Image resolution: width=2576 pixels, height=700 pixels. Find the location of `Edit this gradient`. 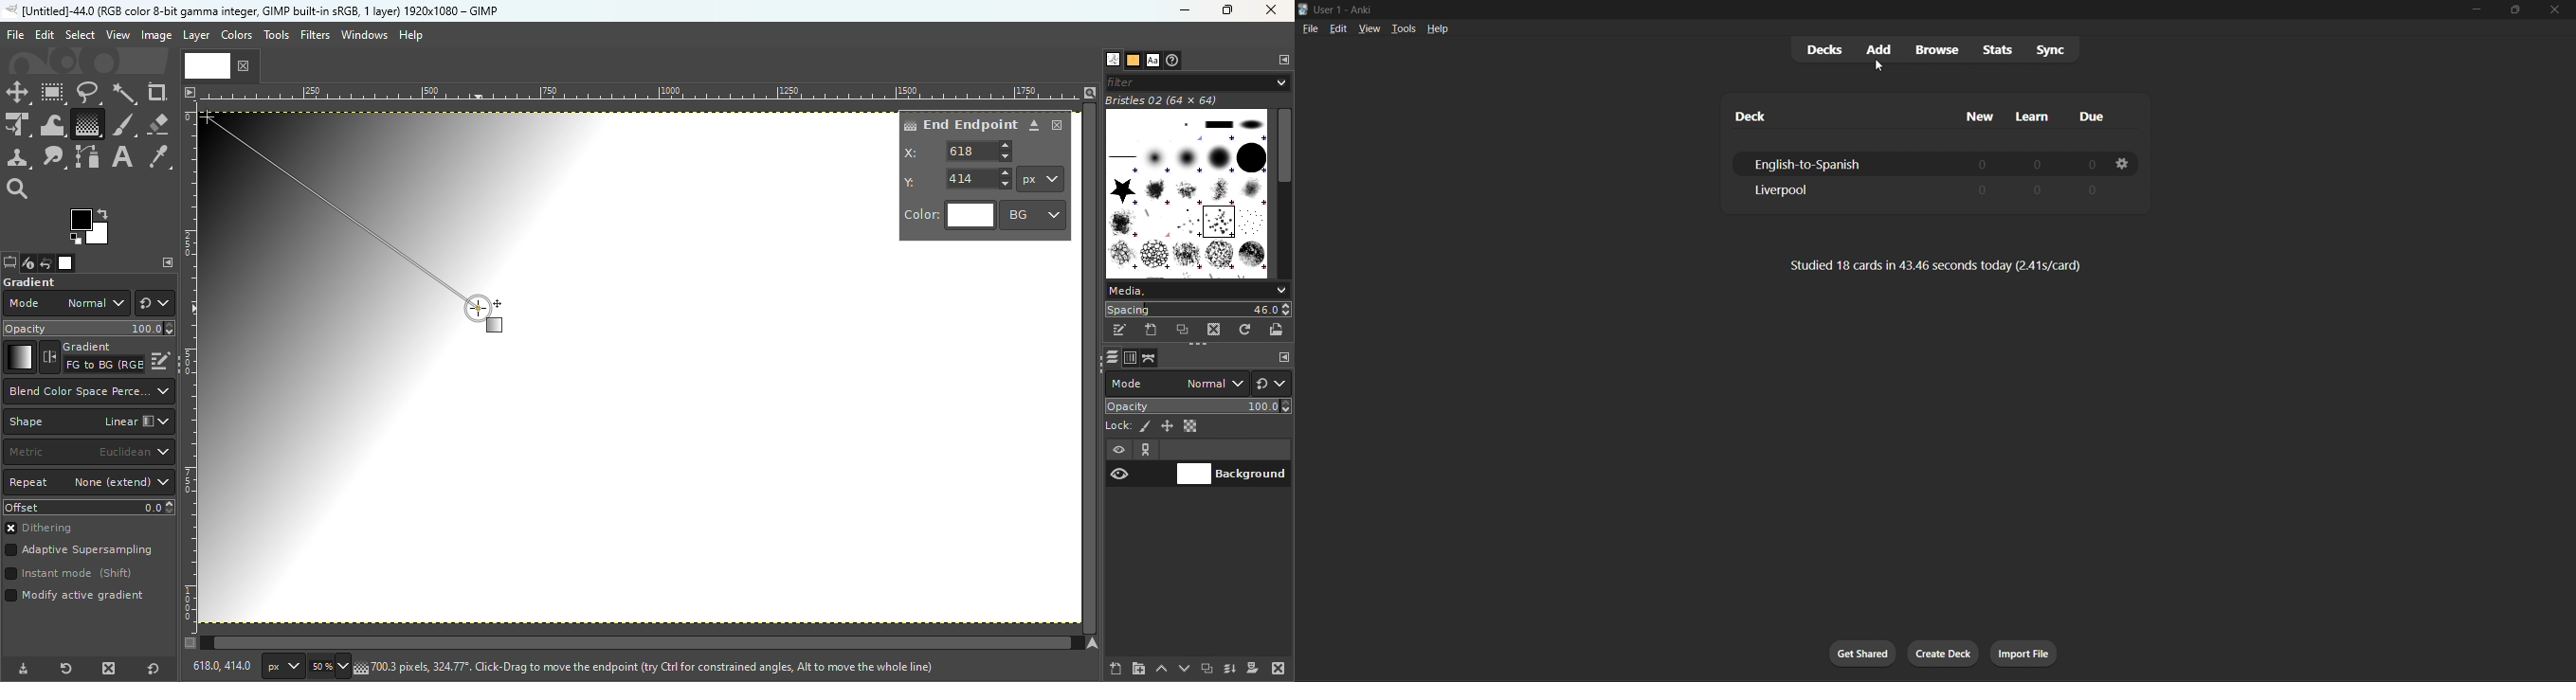

Edit this gradient is located at coordinates (161, 359).